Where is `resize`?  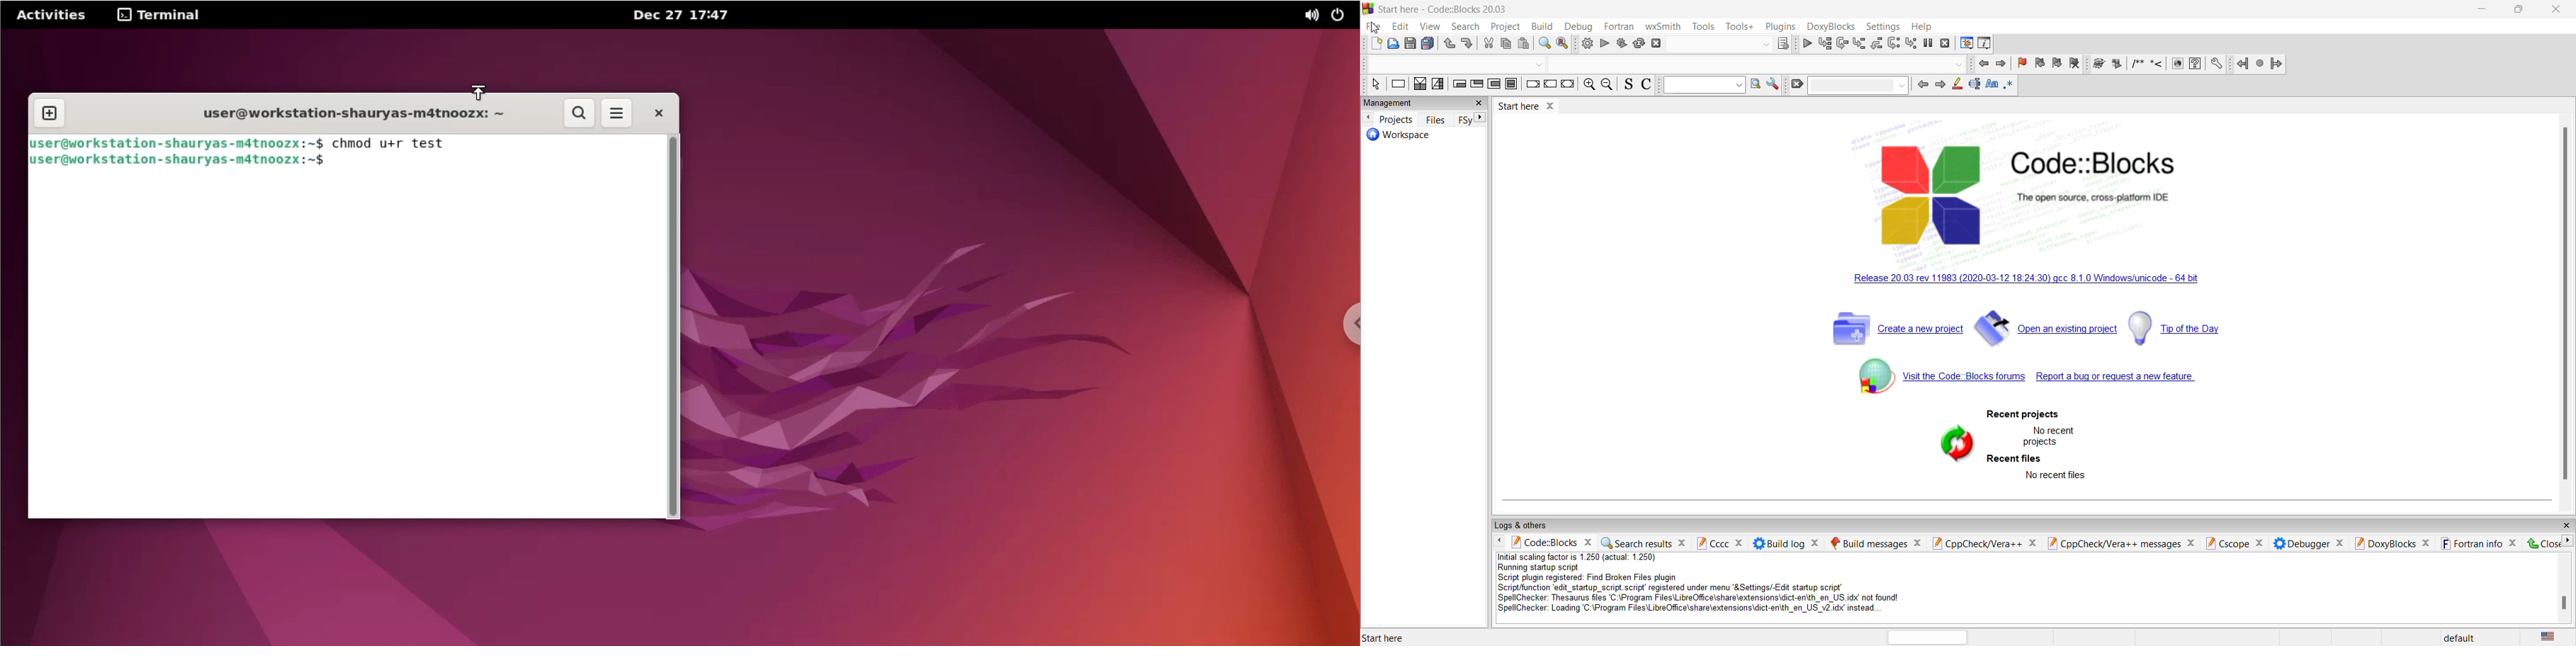 resize is located at coordinates (2521, 10).